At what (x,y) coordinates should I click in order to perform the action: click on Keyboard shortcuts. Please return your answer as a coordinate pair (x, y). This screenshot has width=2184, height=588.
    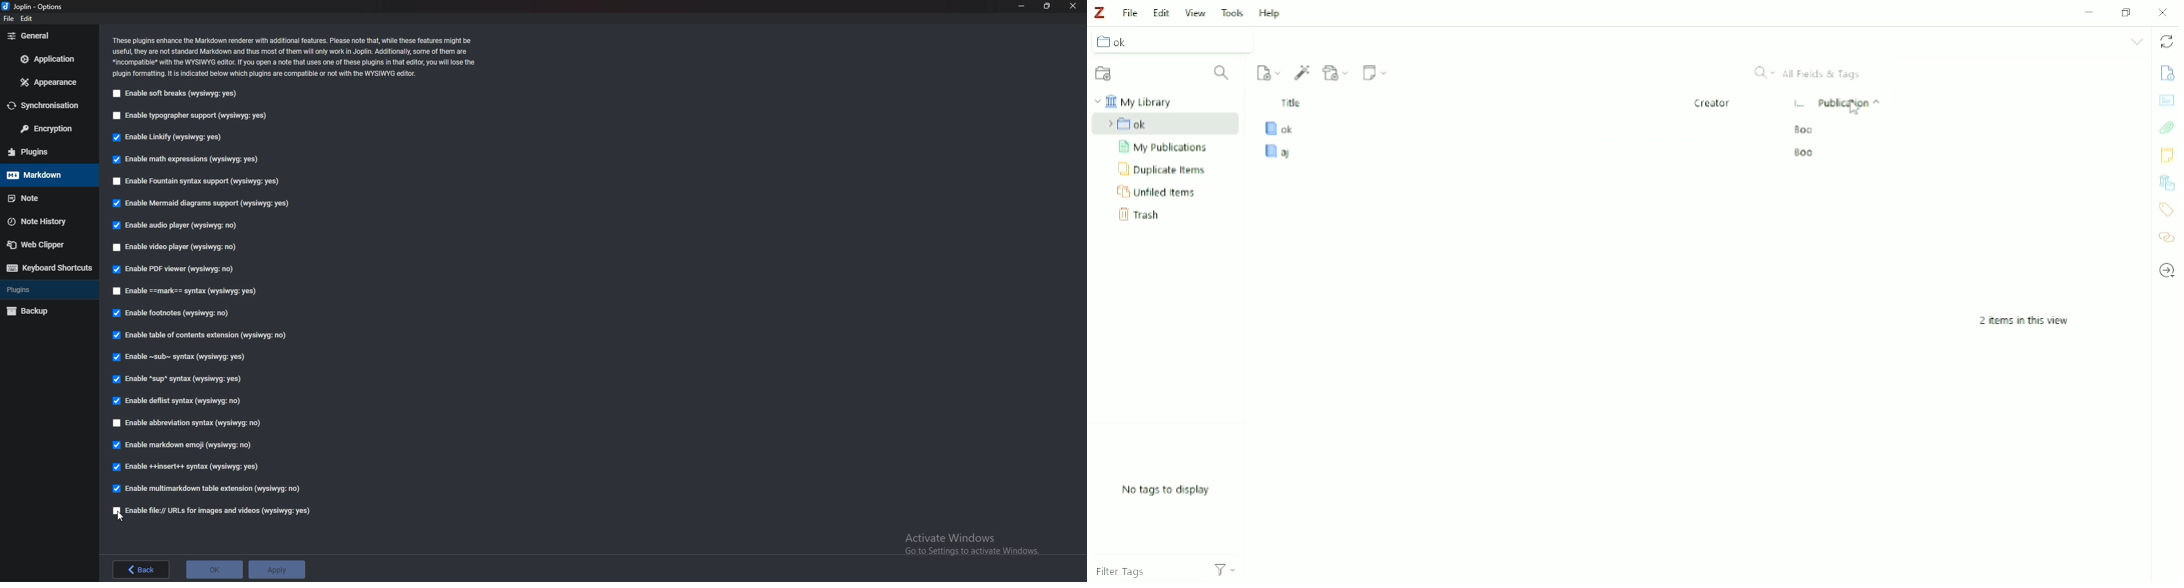
    Looking at the image, I should click on (47, 268).